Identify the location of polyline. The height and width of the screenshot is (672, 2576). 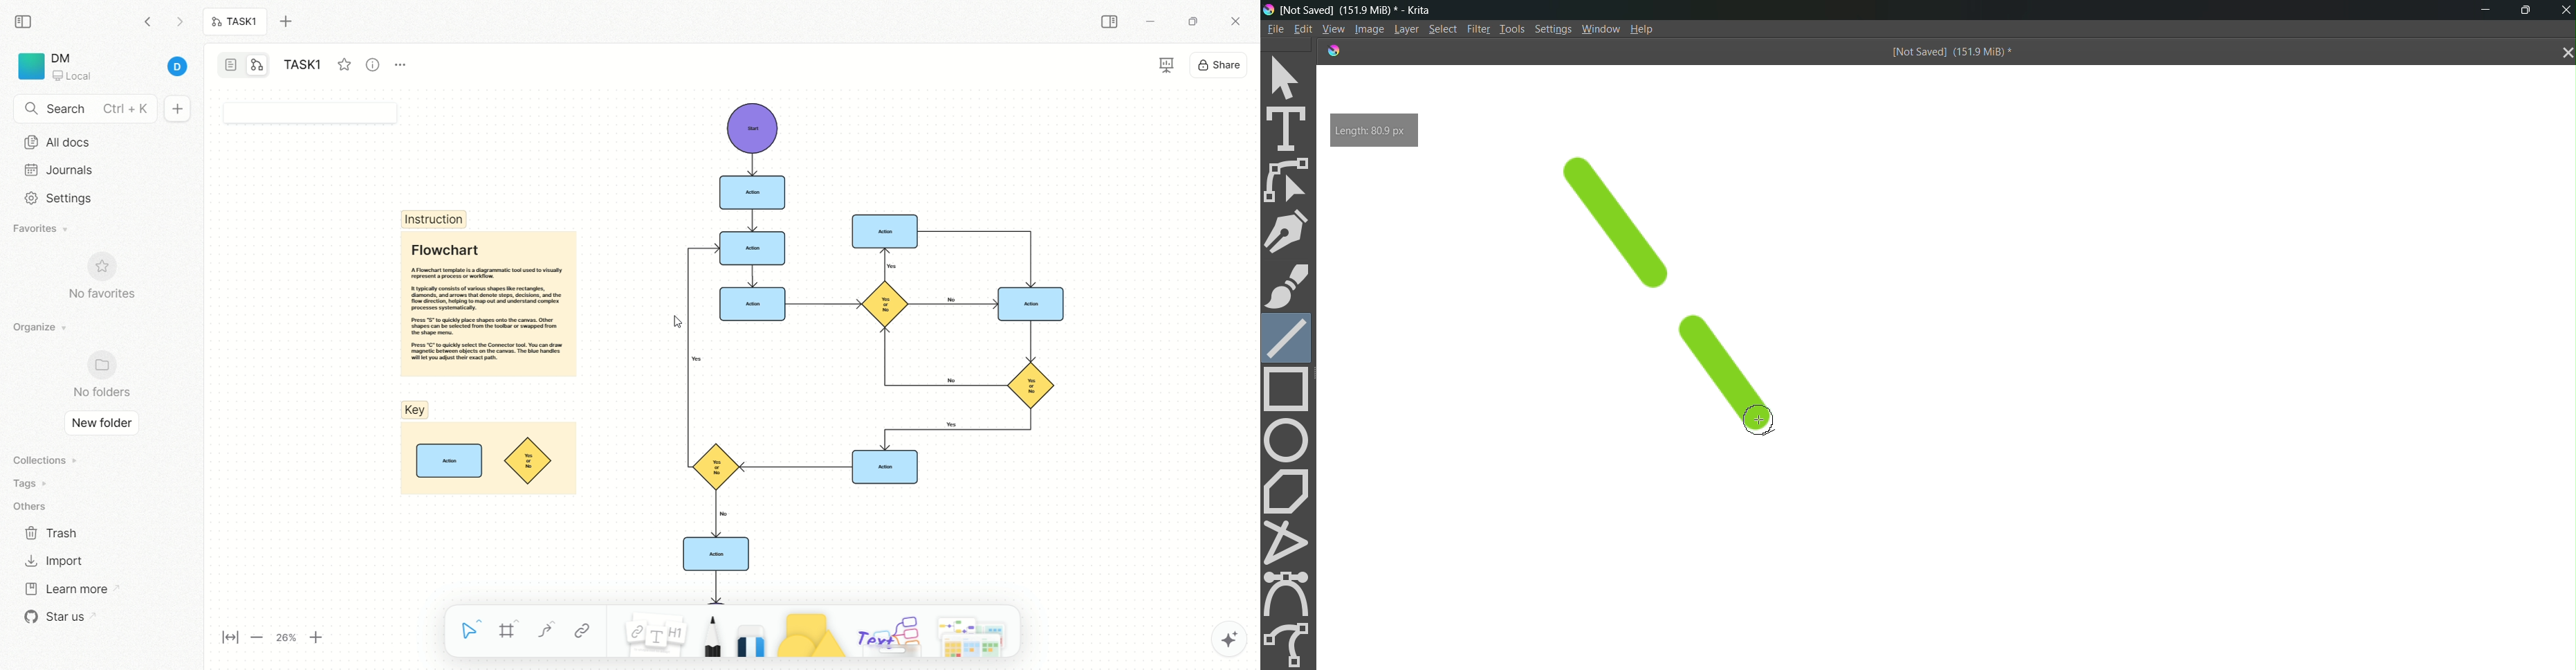
(1291, 542).